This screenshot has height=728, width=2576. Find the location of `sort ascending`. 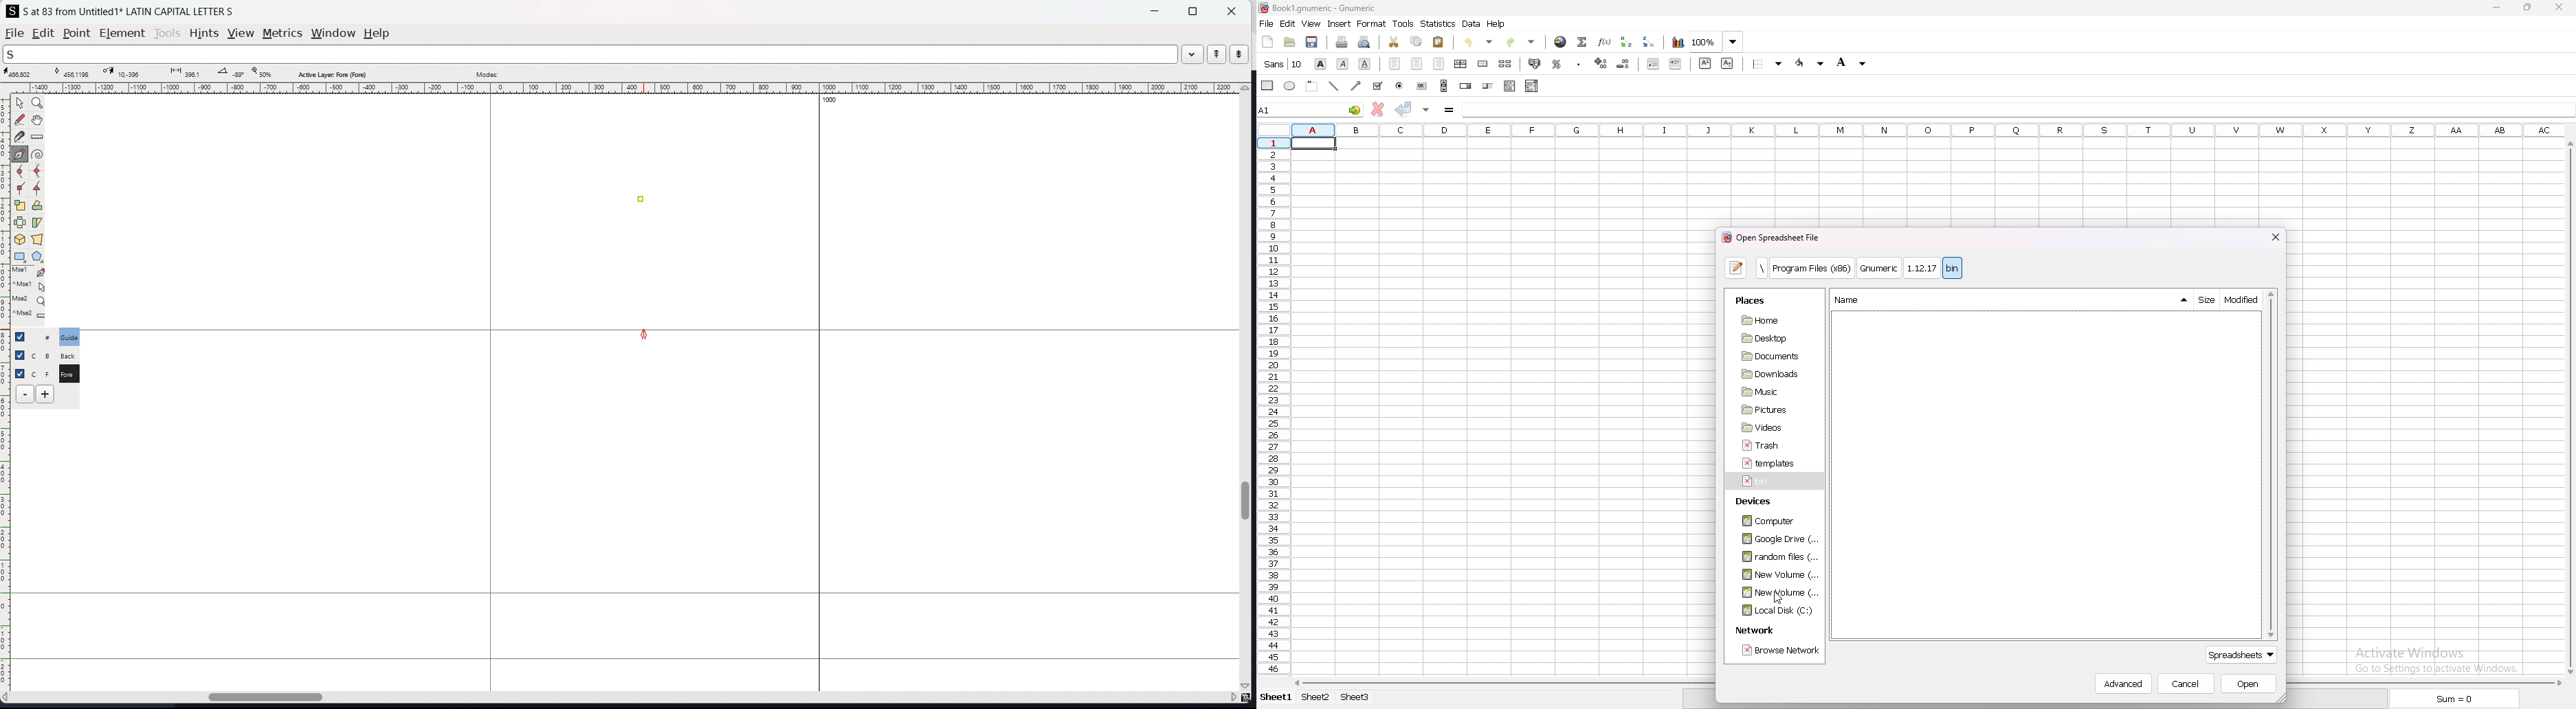

sort ascending is located at coordinates (1627, 42).